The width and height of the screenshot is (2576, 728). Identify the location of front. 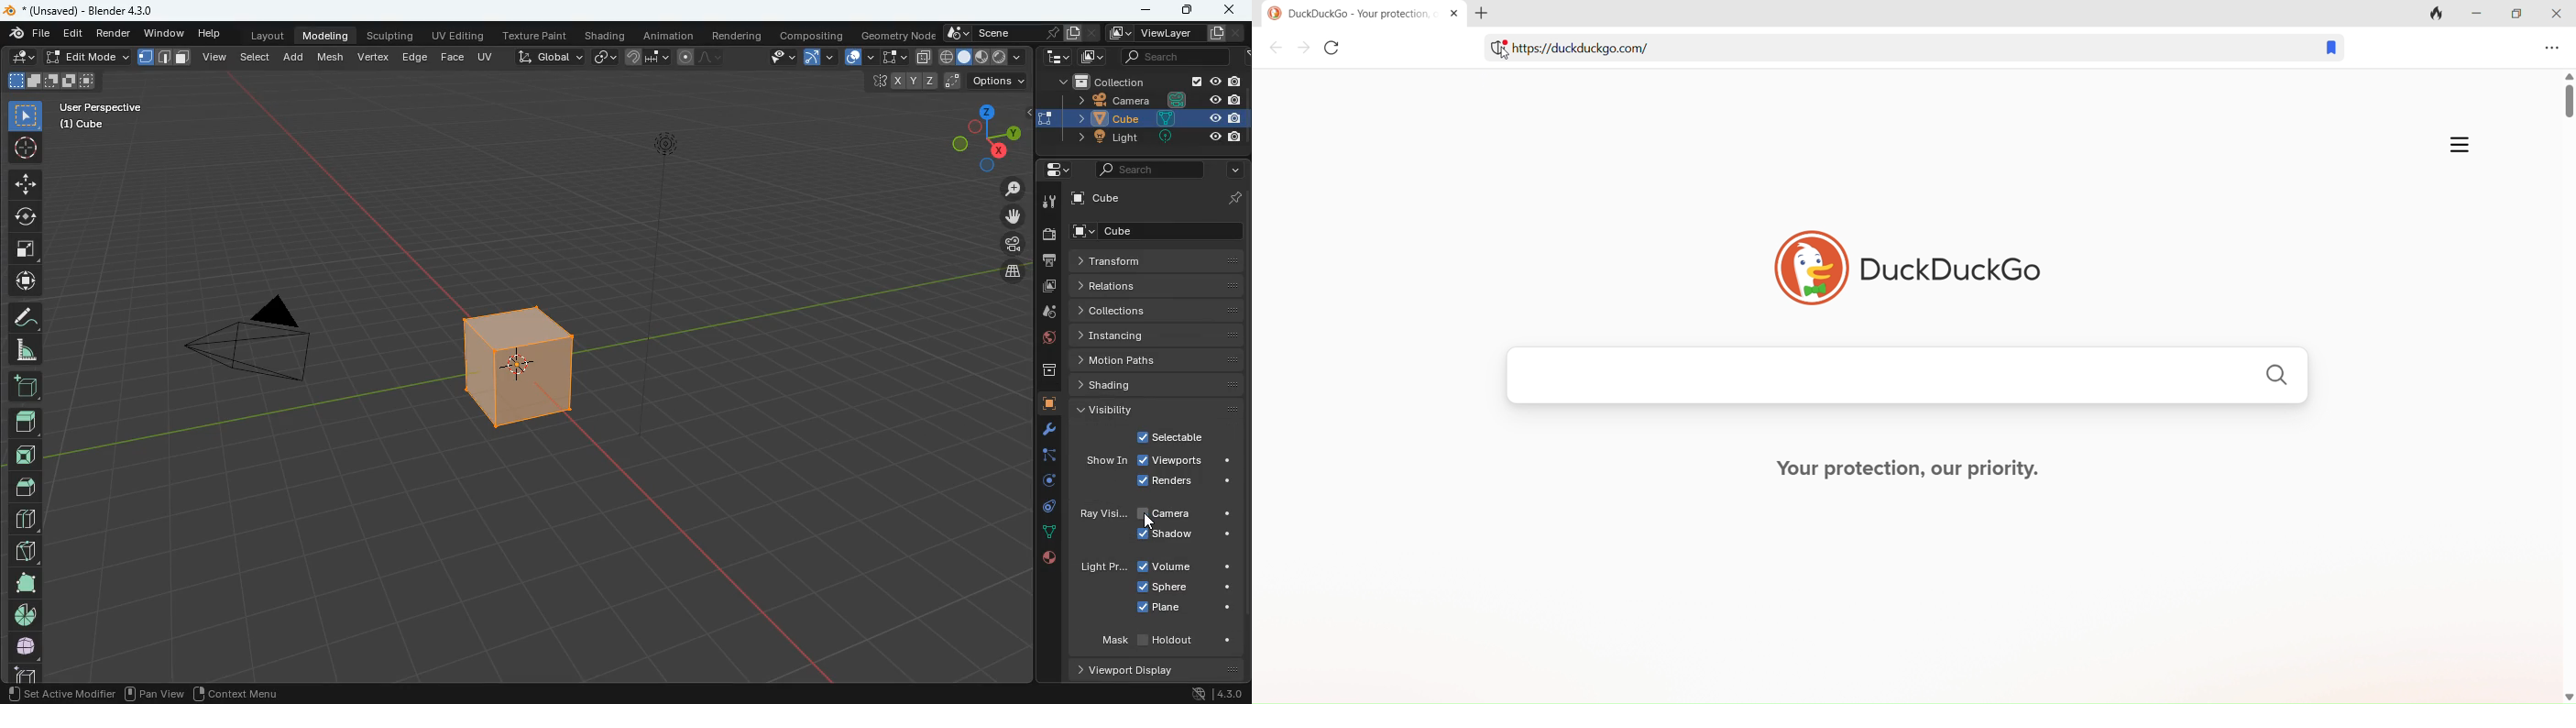
(27, 458).